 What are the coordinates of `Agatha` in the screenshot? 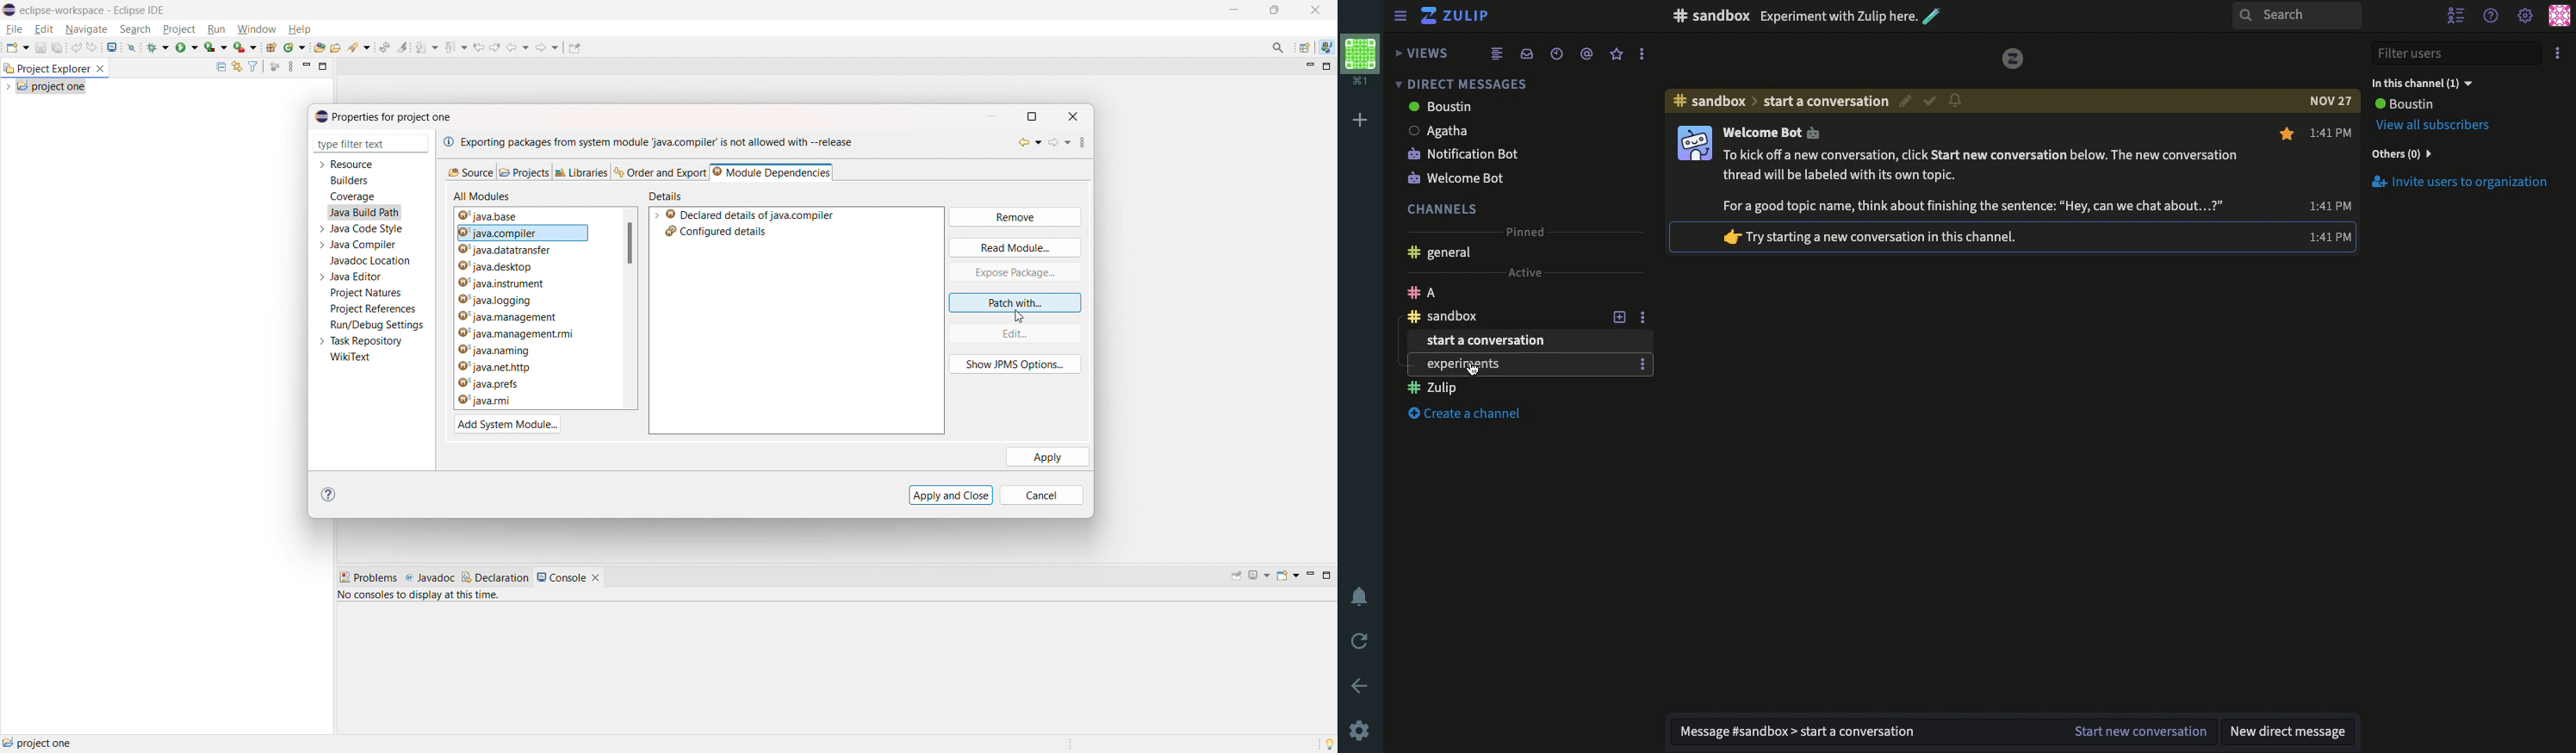 It's located at (1501, 130).